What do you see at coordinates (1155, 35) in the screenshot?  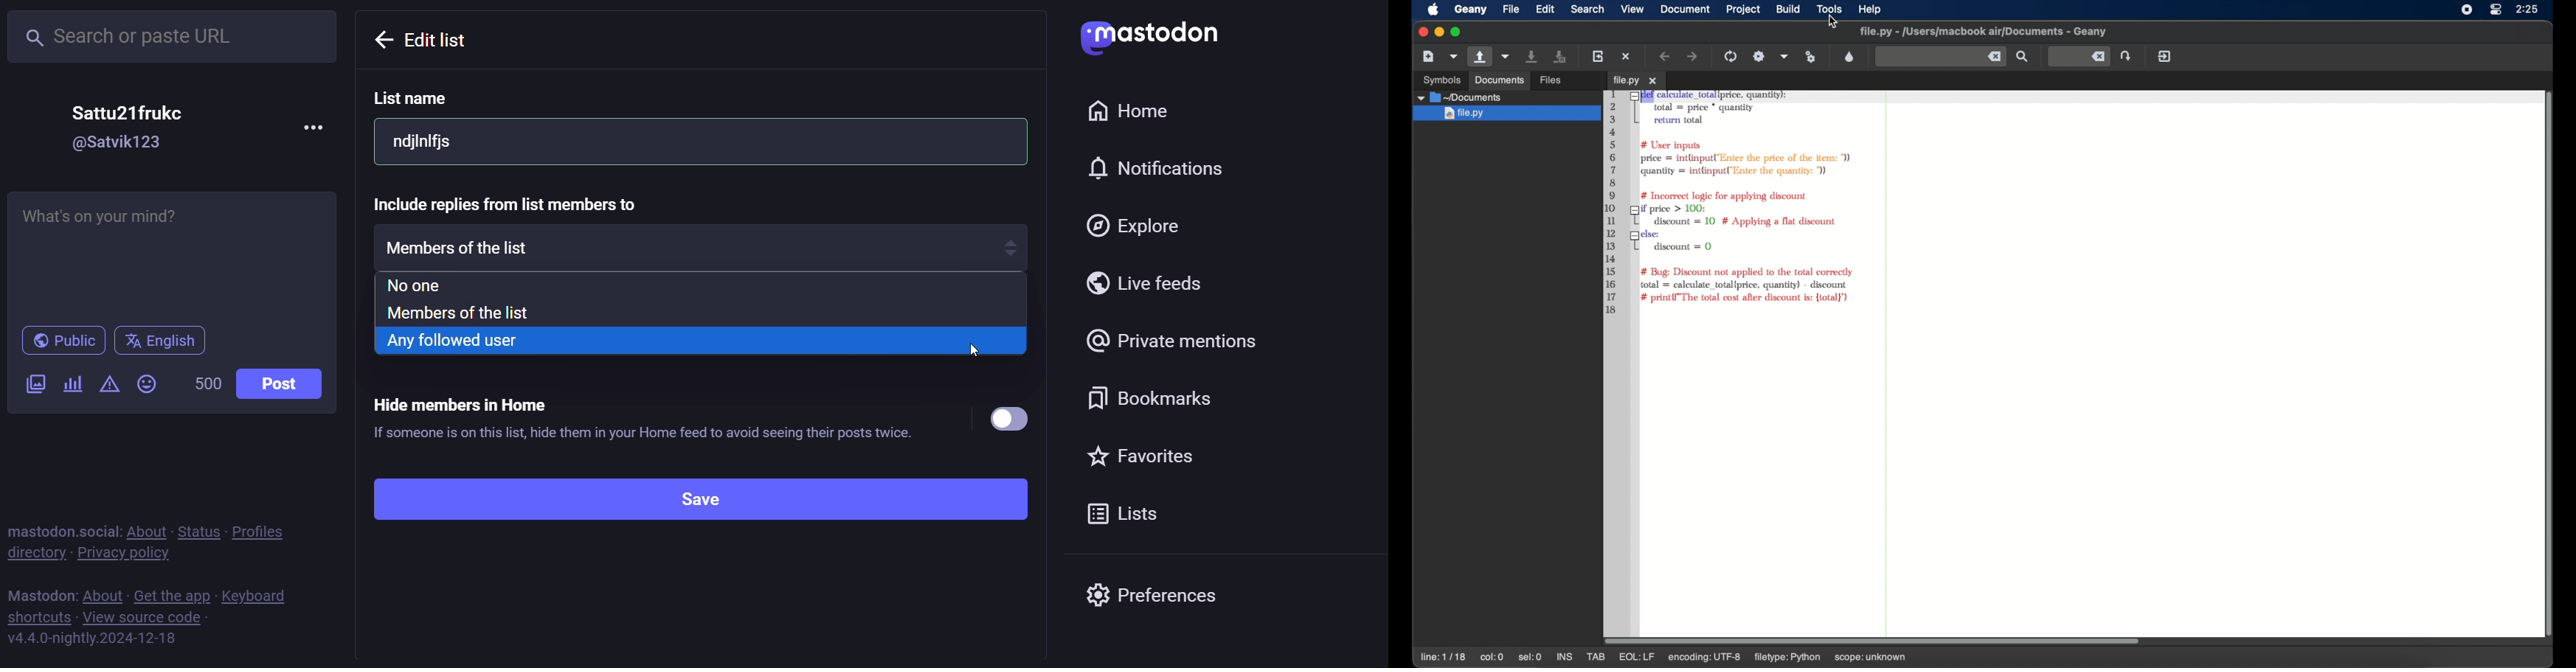 I see `mastdon` at bounding box center [1155, 35].